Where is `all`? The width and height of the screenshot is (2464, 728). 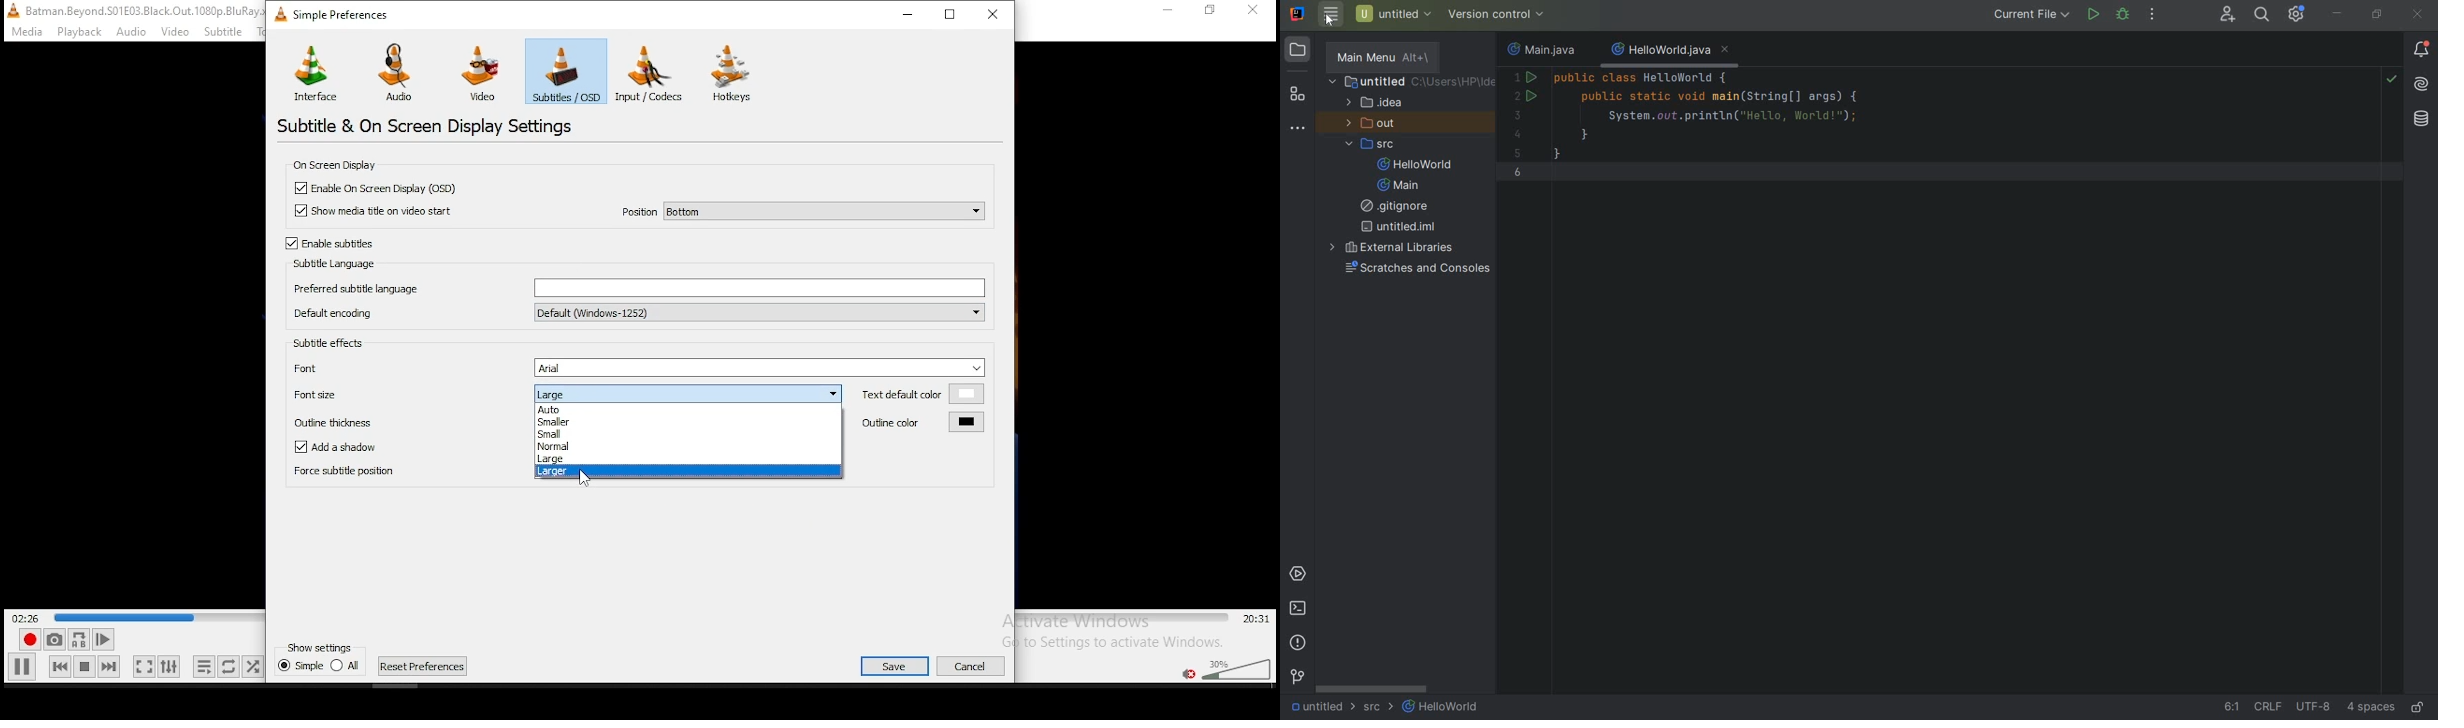 all is located at coordinates (345, 664).